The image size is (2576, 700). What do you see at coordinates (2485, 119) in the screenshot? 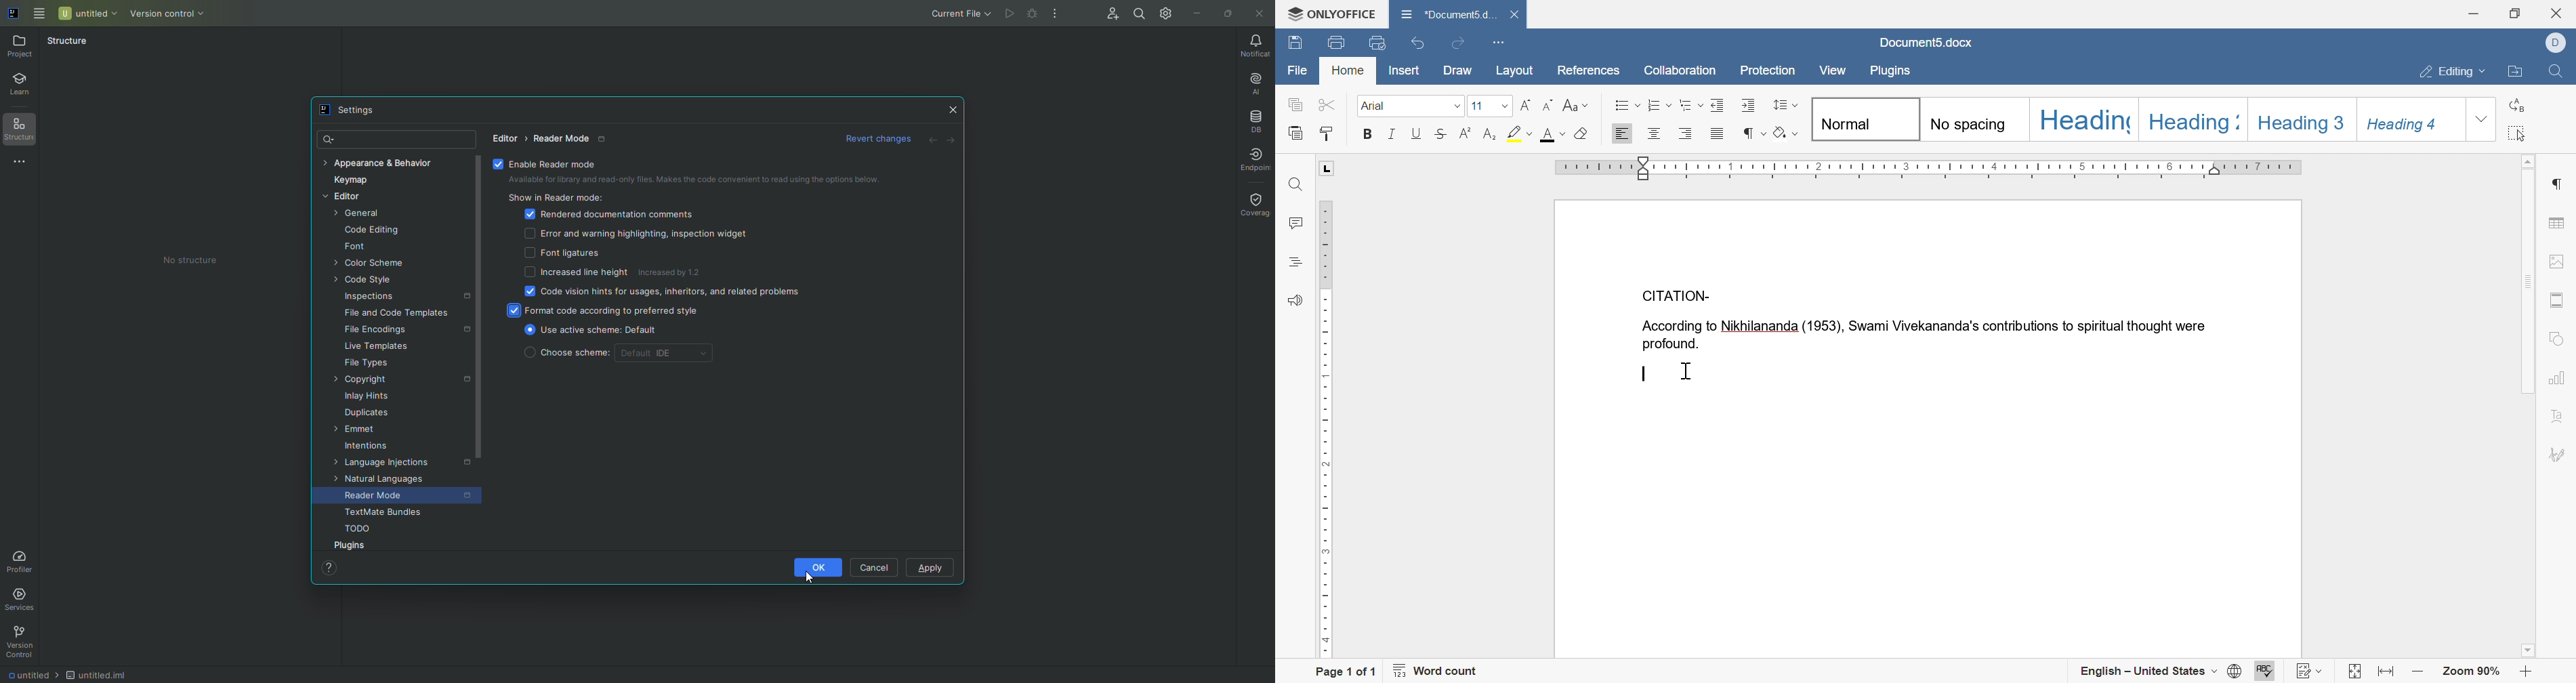
I see `drop down` at bounding box center [2485, 119].